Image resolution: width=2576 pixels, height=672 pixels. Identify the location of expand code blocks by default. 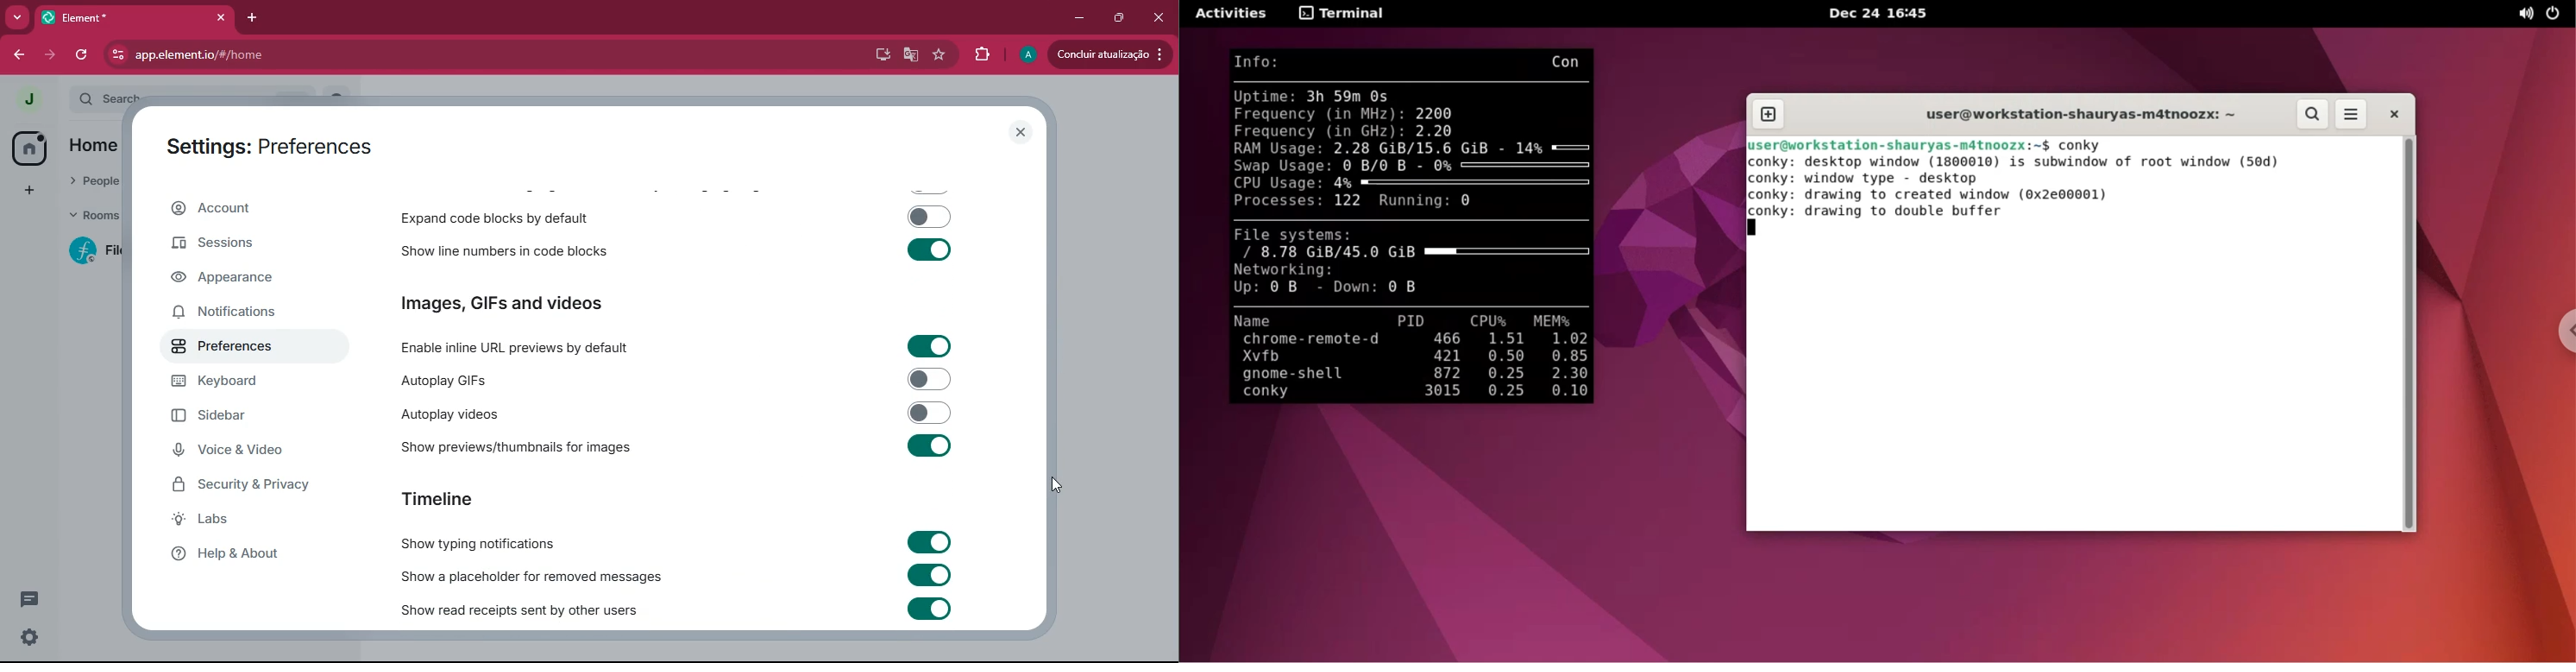
(501, 216).